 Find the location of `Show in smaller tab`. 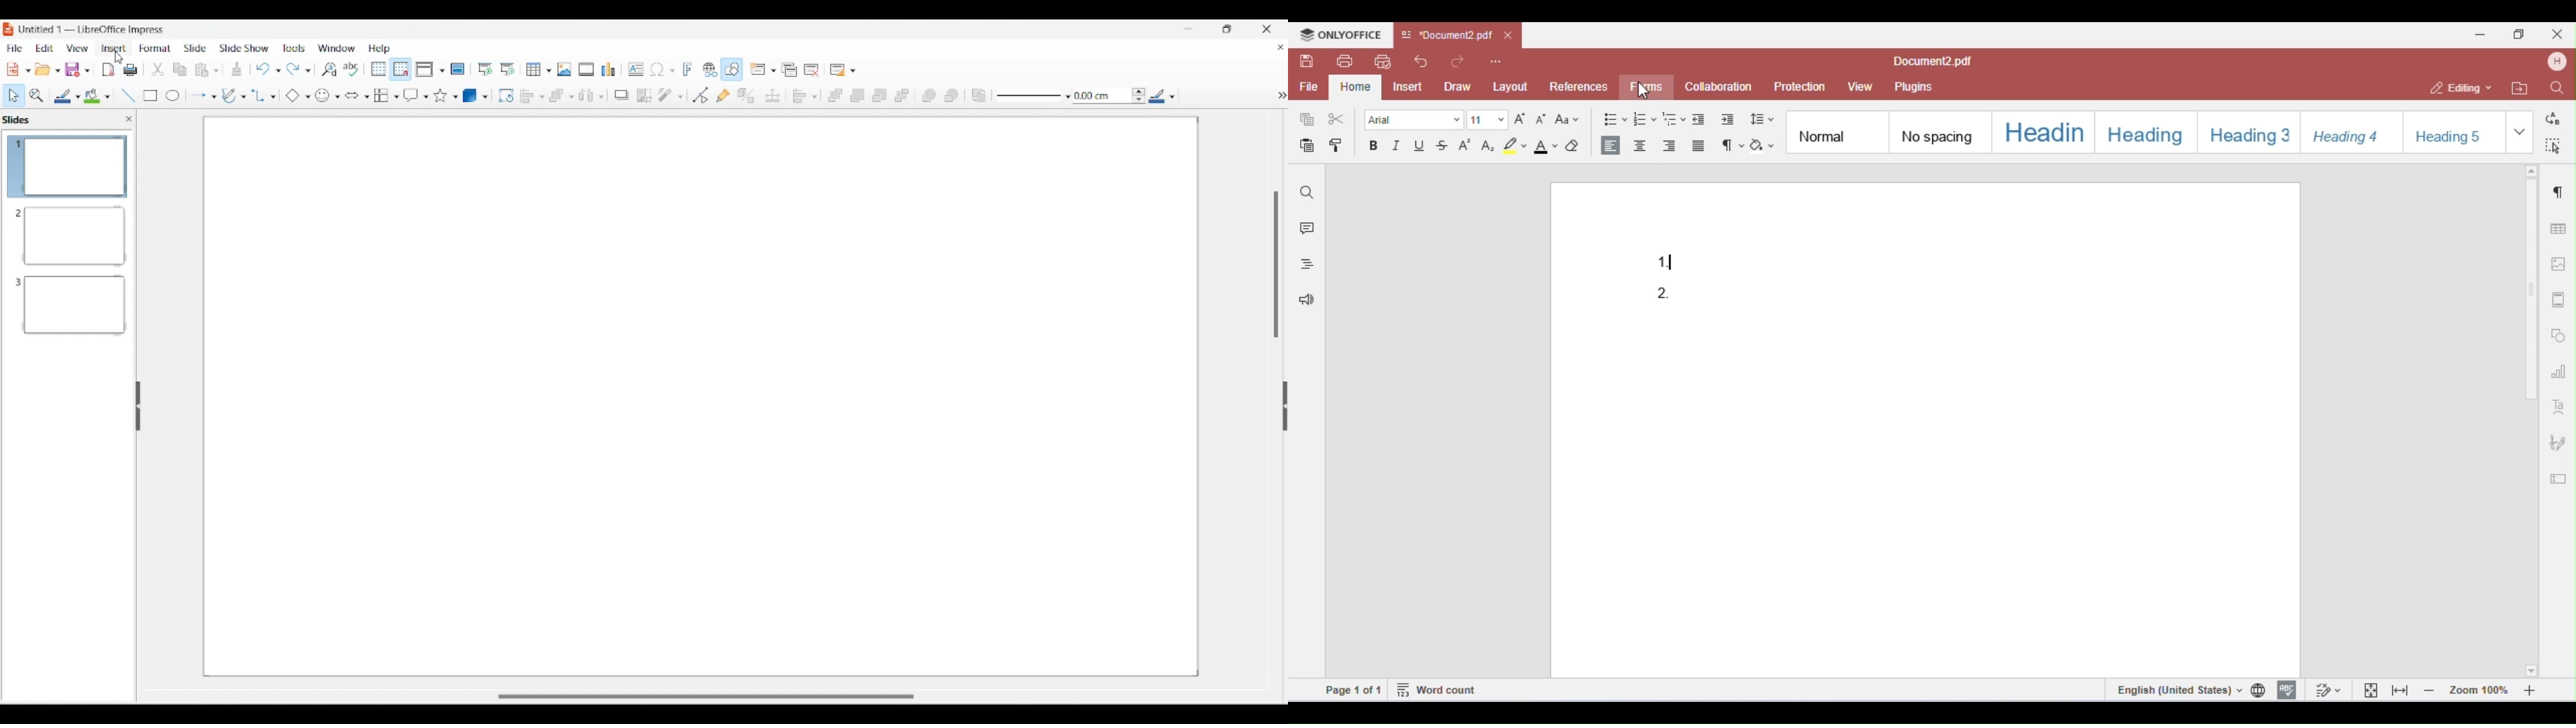

Show in smaller tab is located at coordinates (1227, 29).